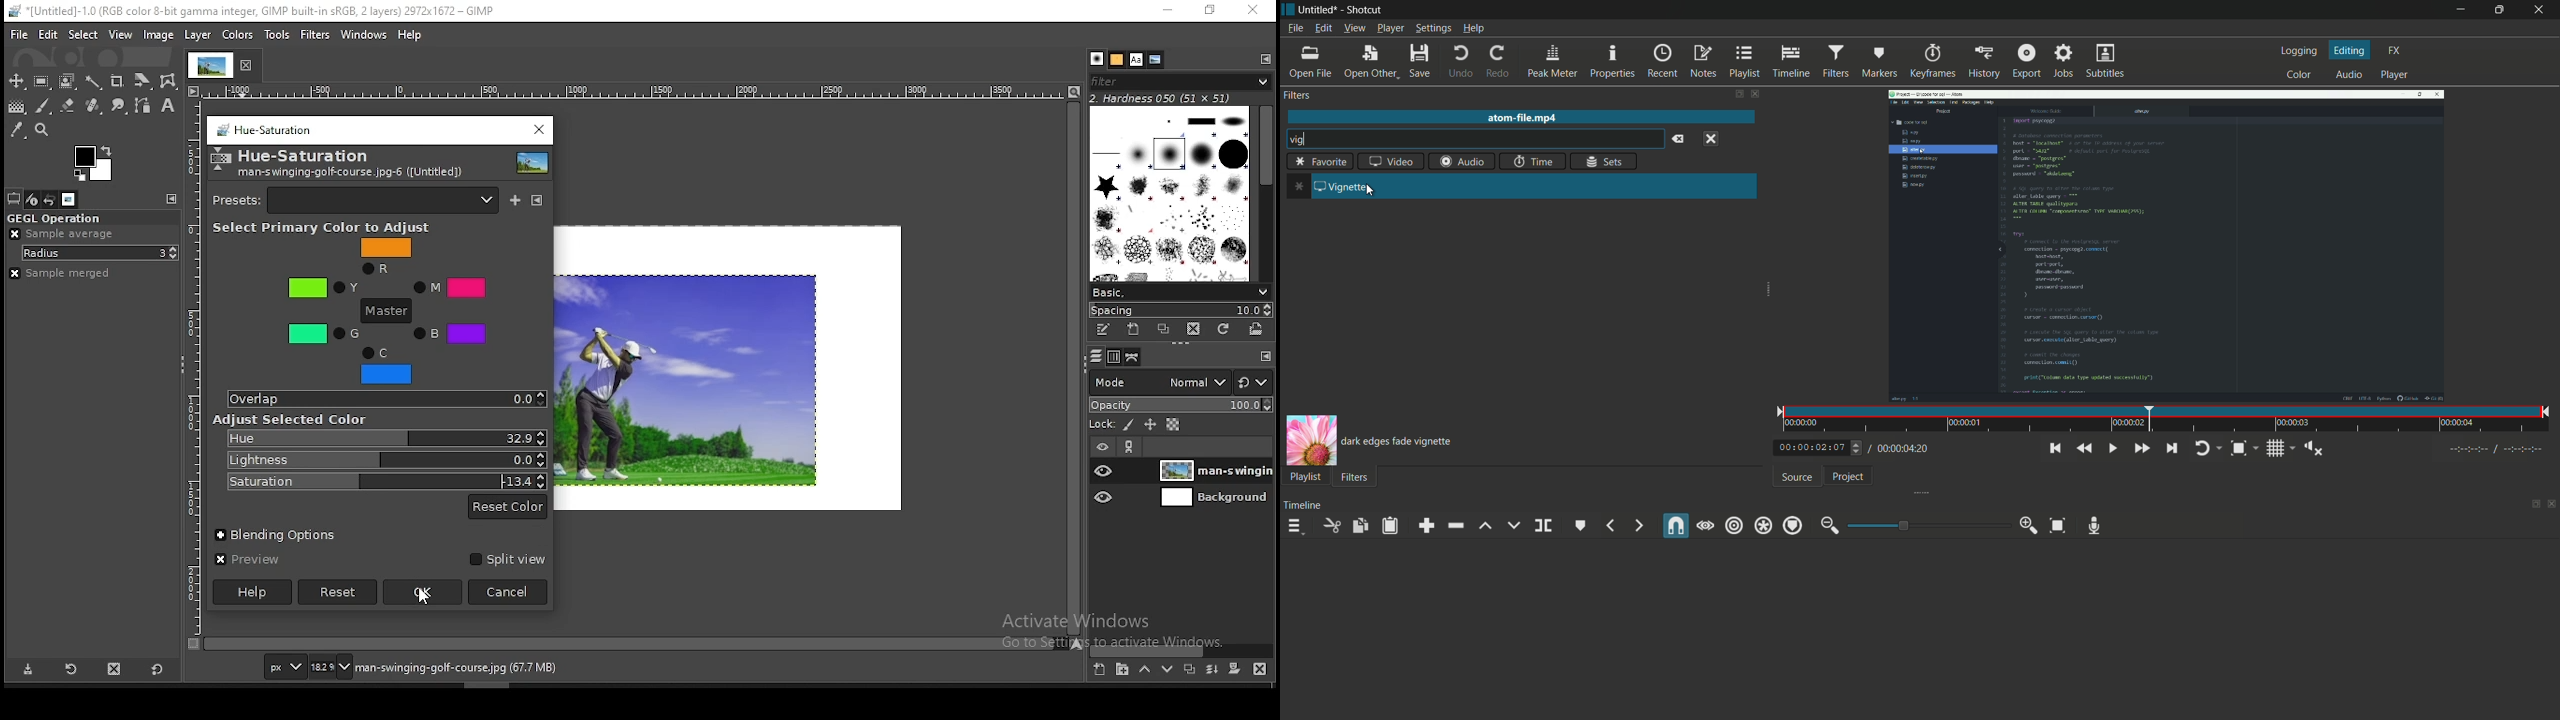  What do you see at coordinates (1462, 162) in the screenshot?
I see `Audio` at bounding box center [1462, 162].